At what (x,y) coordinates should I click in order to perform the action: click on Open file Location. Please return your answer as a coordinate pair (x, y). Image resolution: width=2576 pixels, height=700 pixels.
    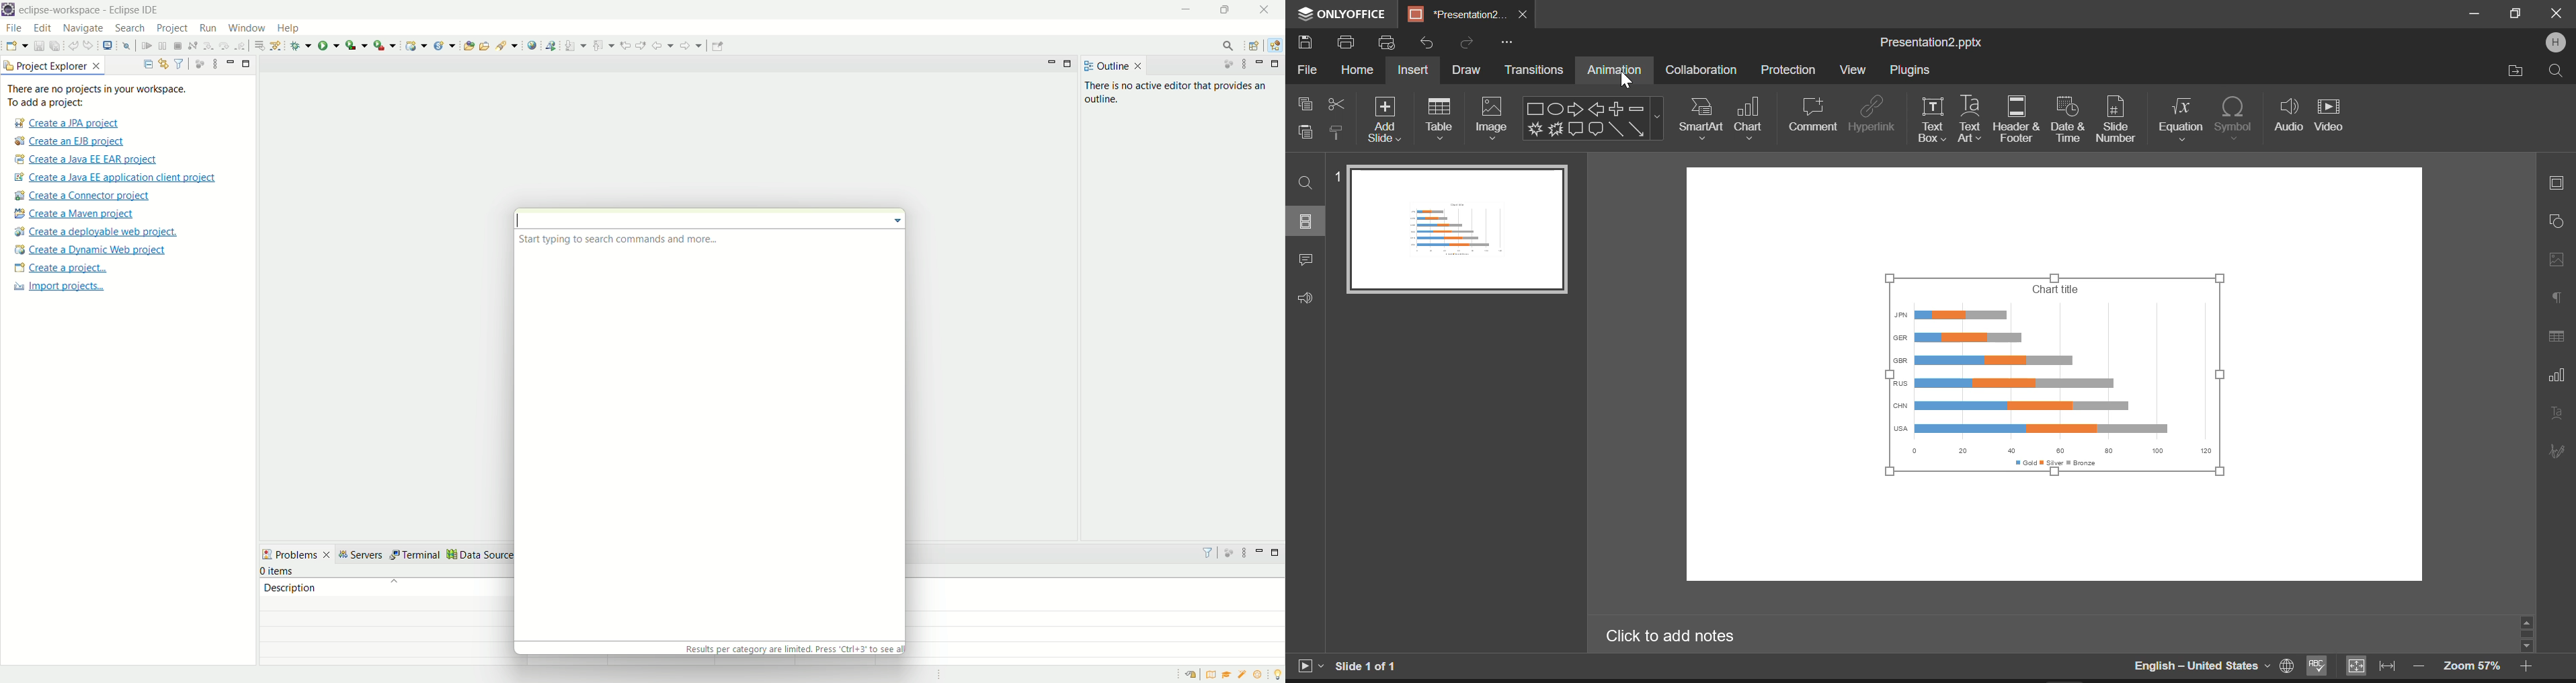
    Looking at the image, I should click on (2516, 71).